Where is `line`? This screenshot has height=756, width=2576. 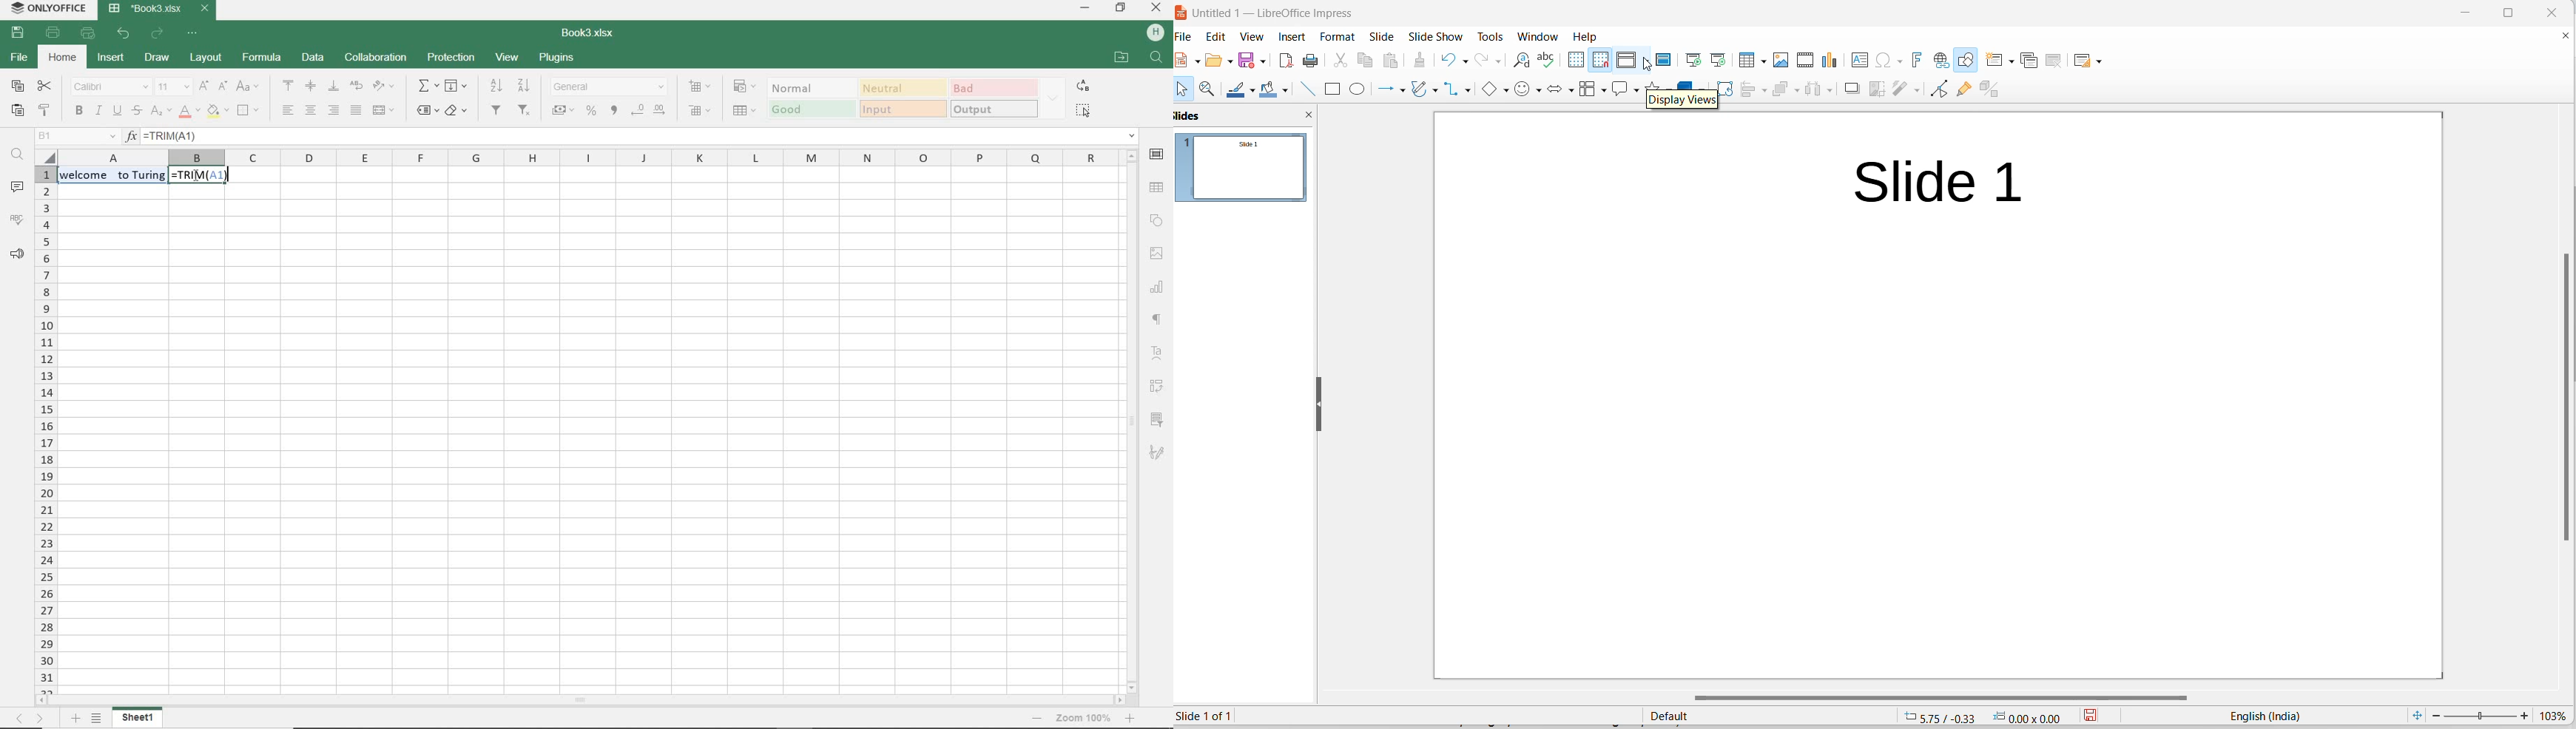
line is located at coordinates (1306, 90).